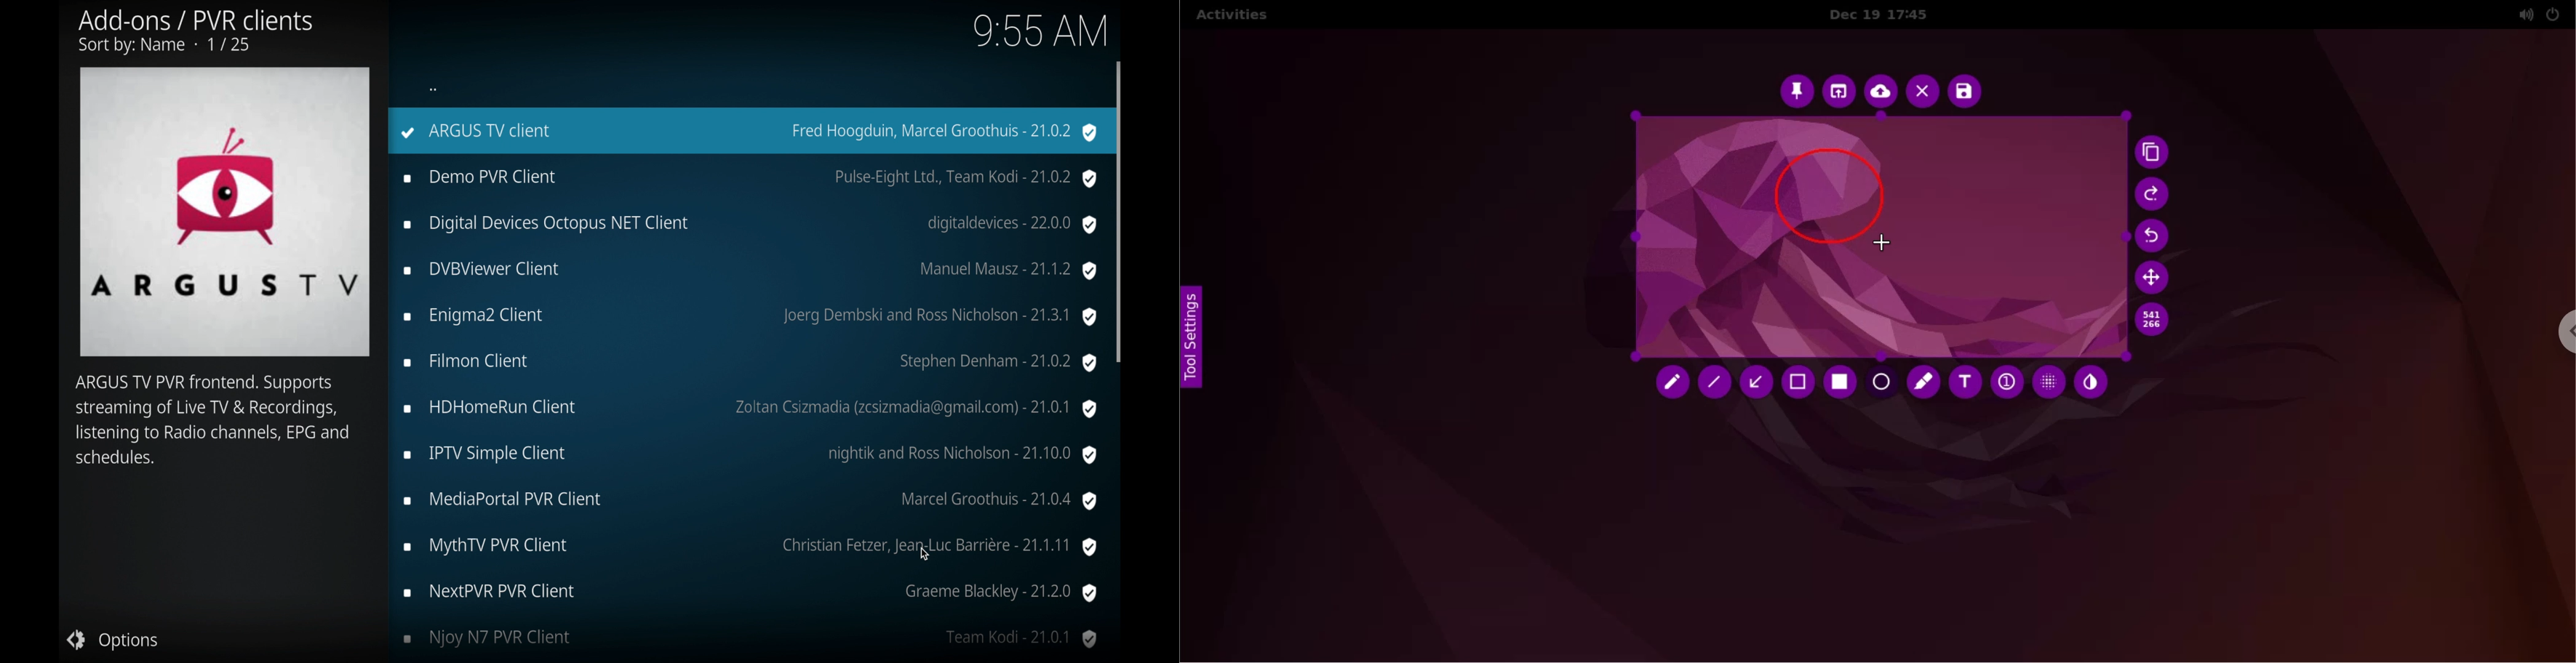 The height and width of the screenshot is (672, 2576). What do you see at coordinates (1039, 31) in the screenshot?
I see `time` at bounding box center [1039, 31].